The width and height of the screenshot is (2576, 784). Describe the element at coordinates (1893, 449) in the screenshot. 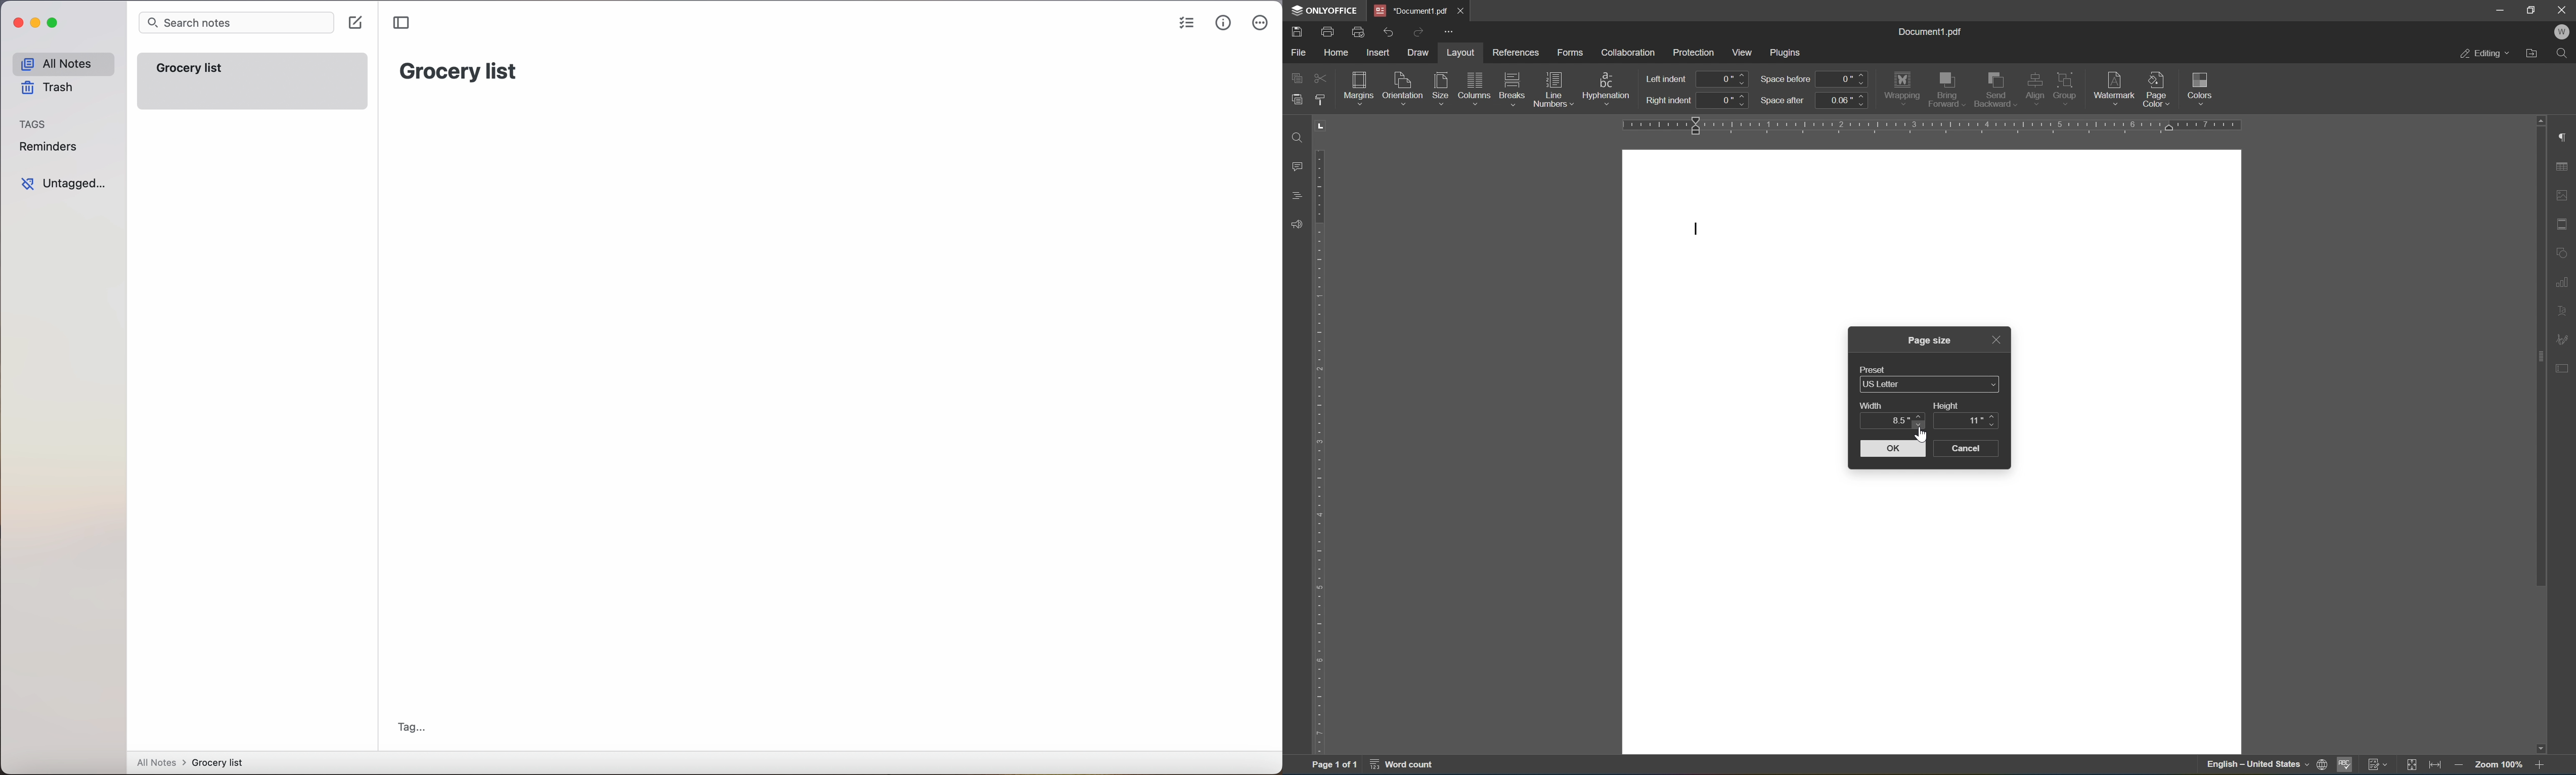

I see `OK` at that location.